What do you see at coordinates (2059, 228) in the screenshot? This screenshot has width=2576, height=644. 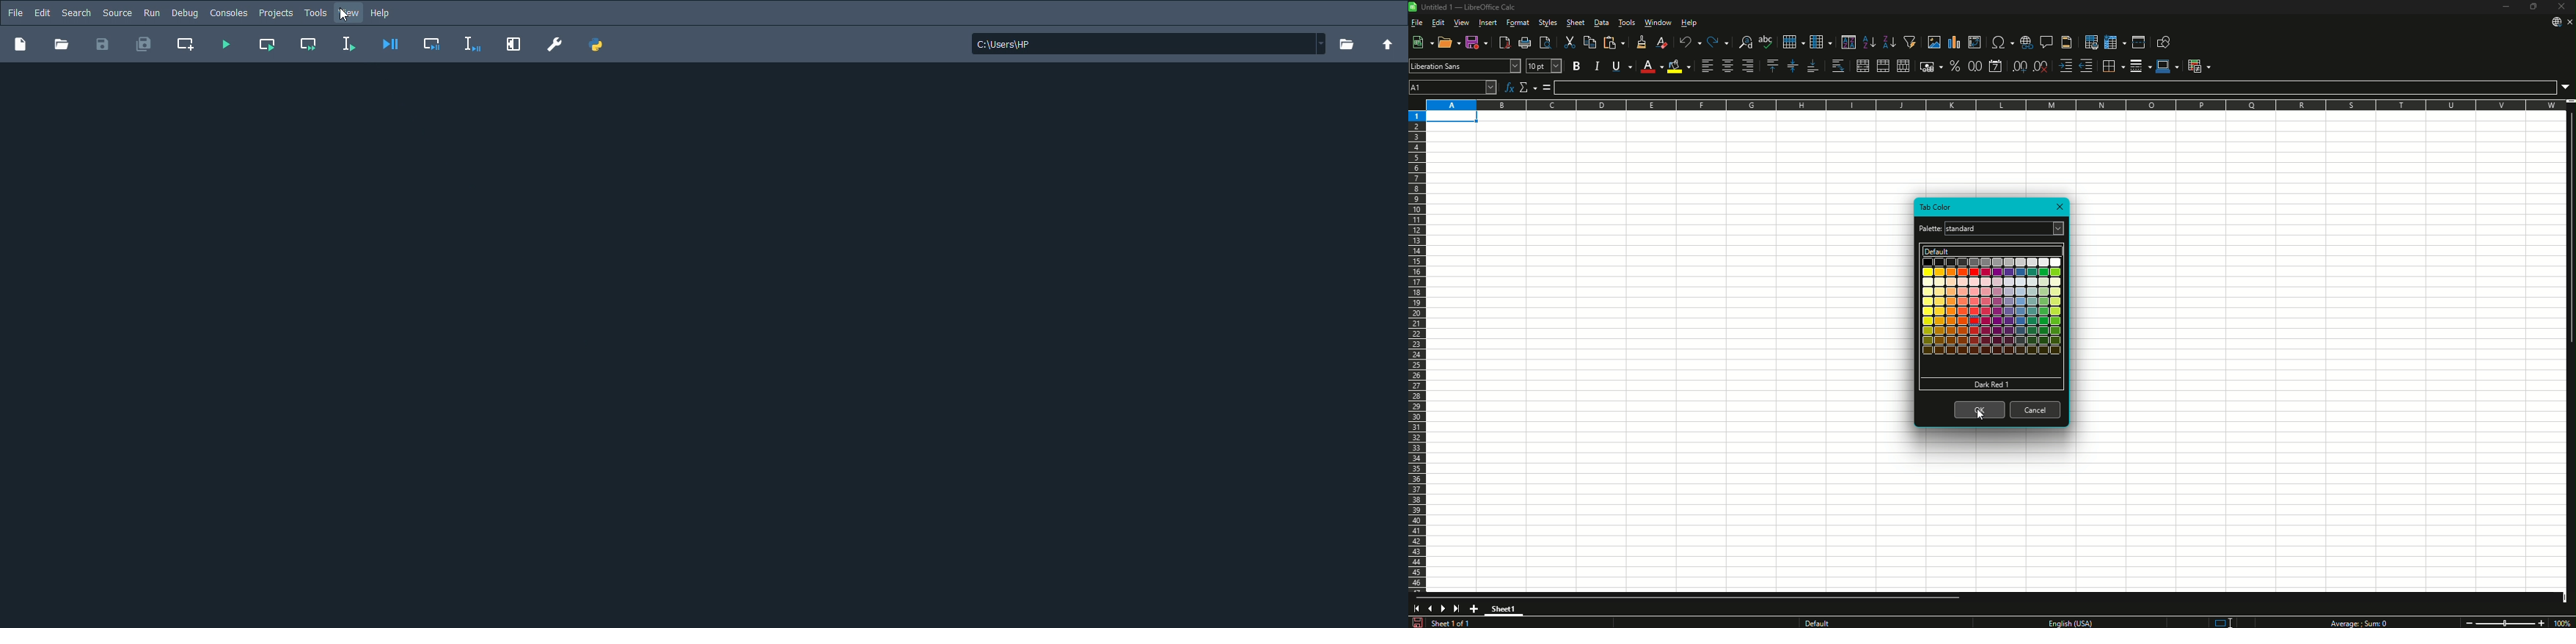 I see `Palette options` at bounding box center [2059, 228].